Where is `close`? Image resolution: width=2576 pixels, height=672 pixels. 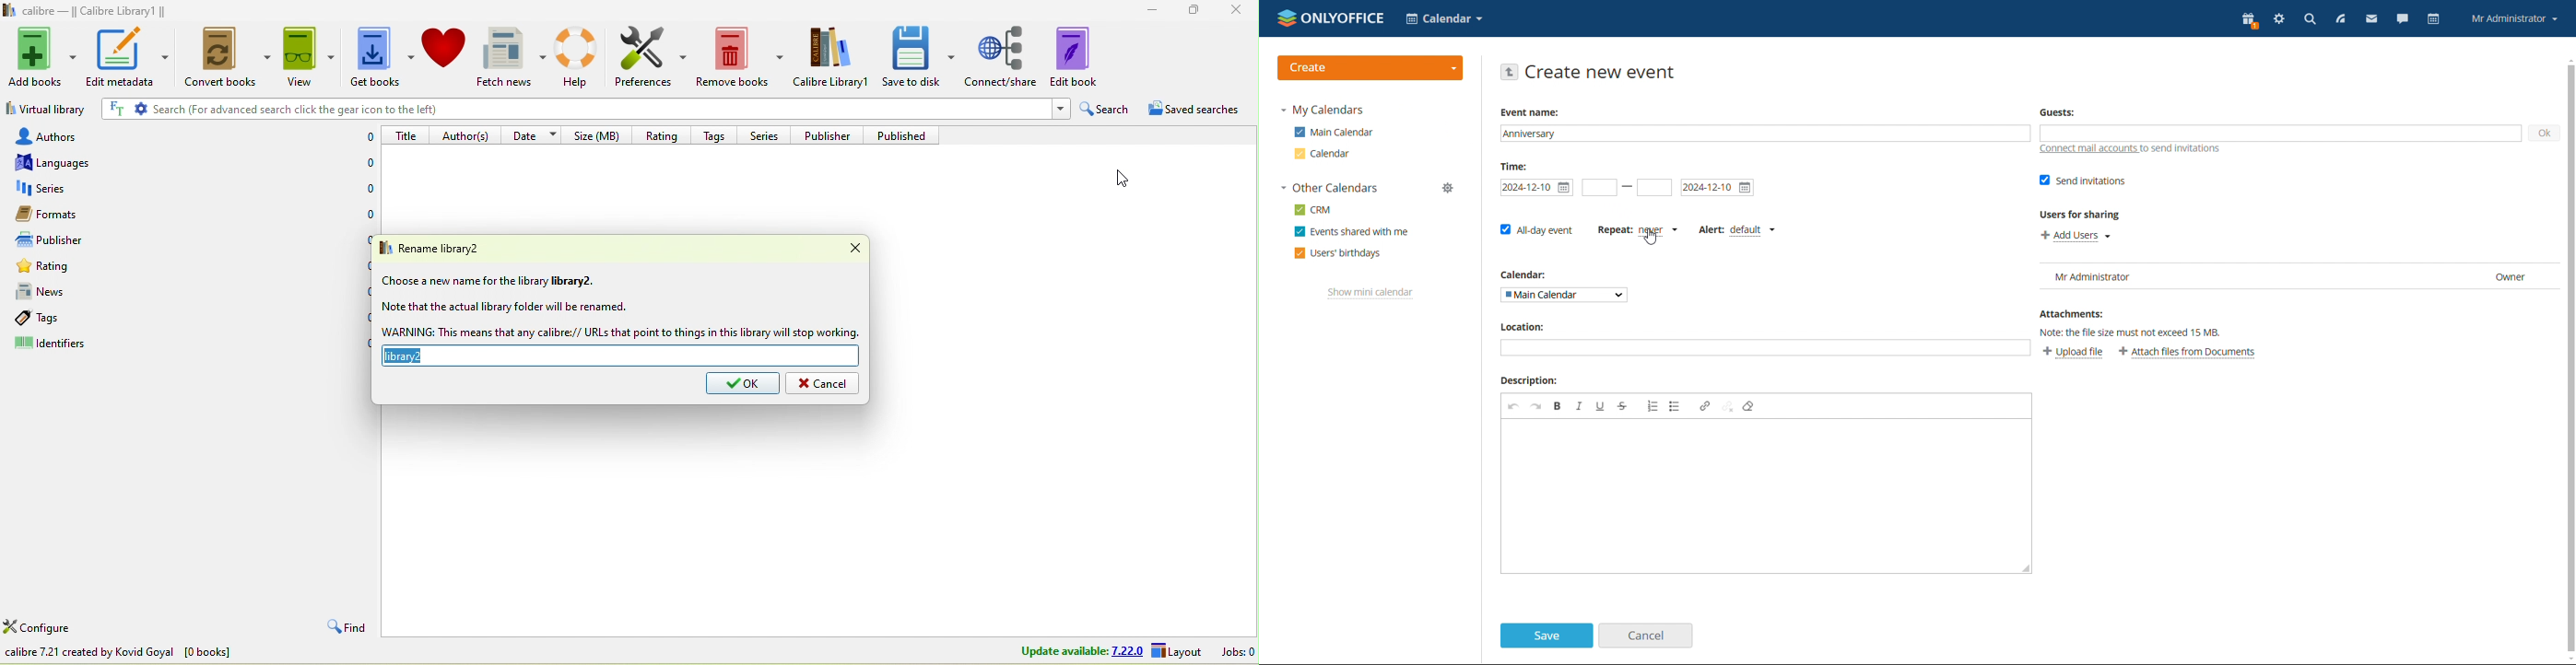 close is located at coordinates (1237, 11).